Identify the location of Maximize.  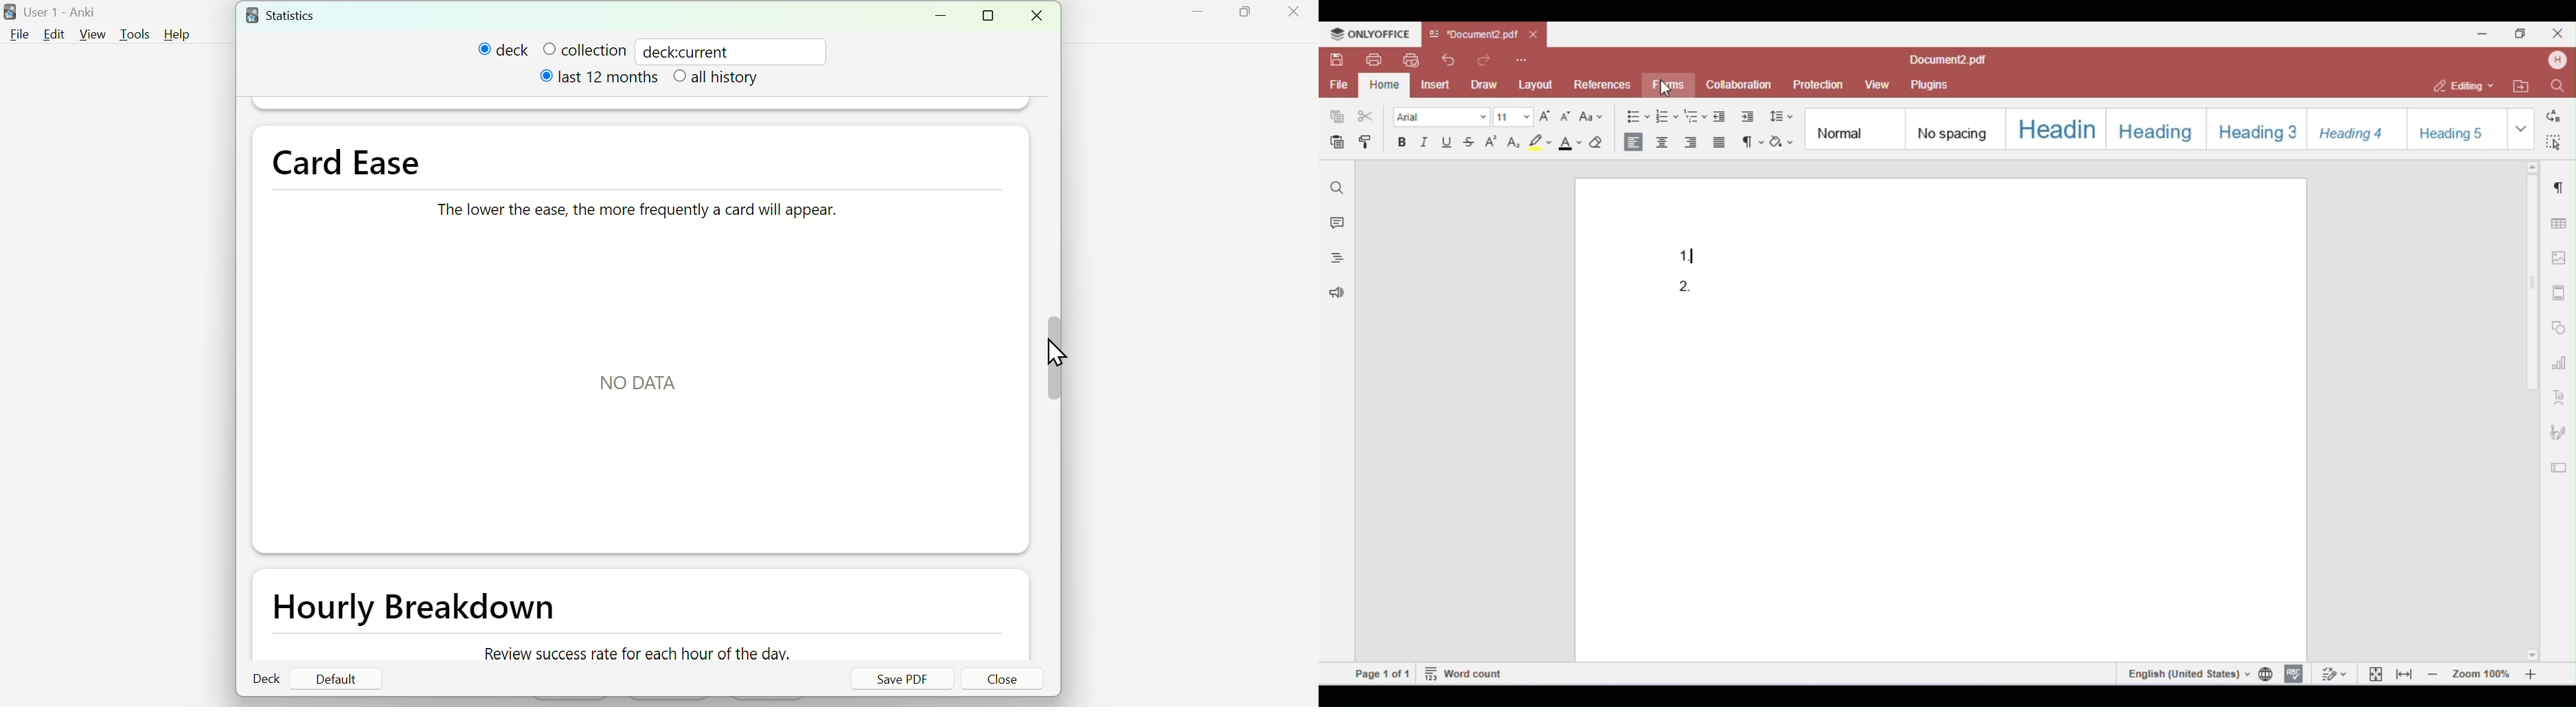
(992, 16).